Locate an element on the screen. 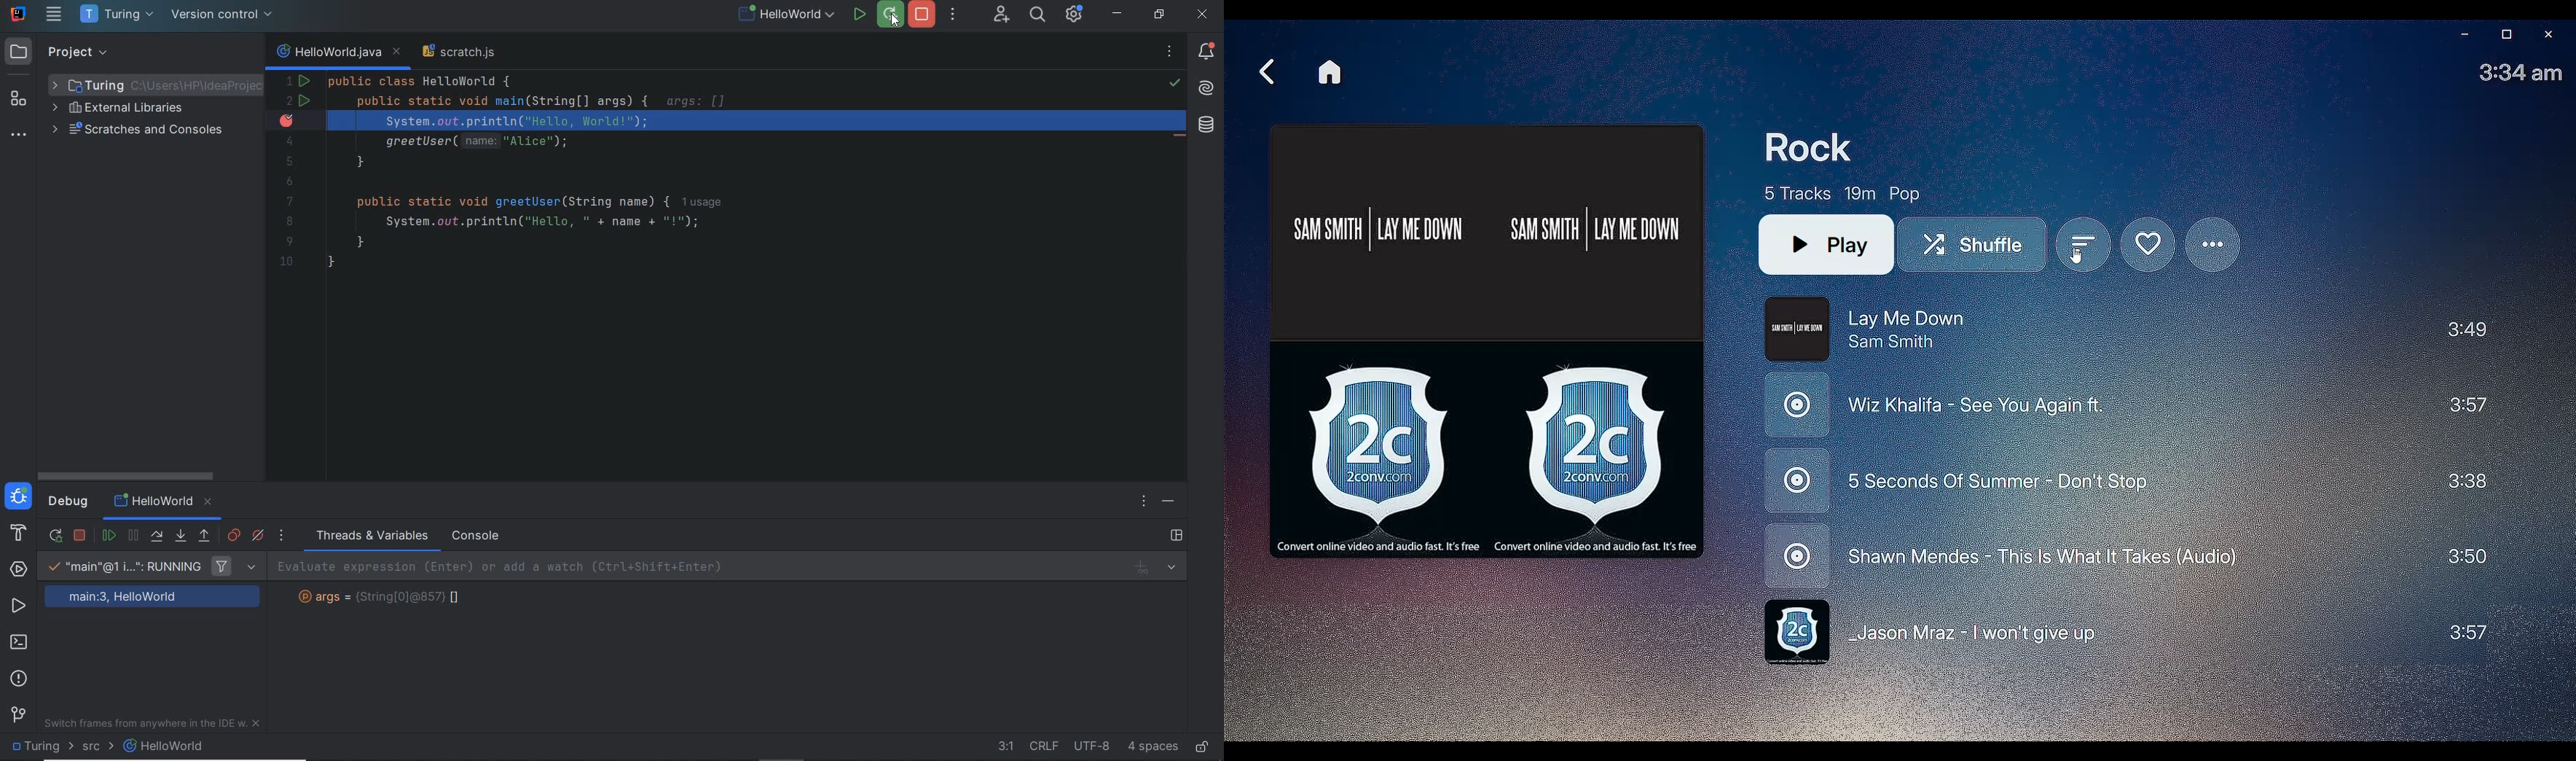  file encoding is located at coordinates (1091, 746).